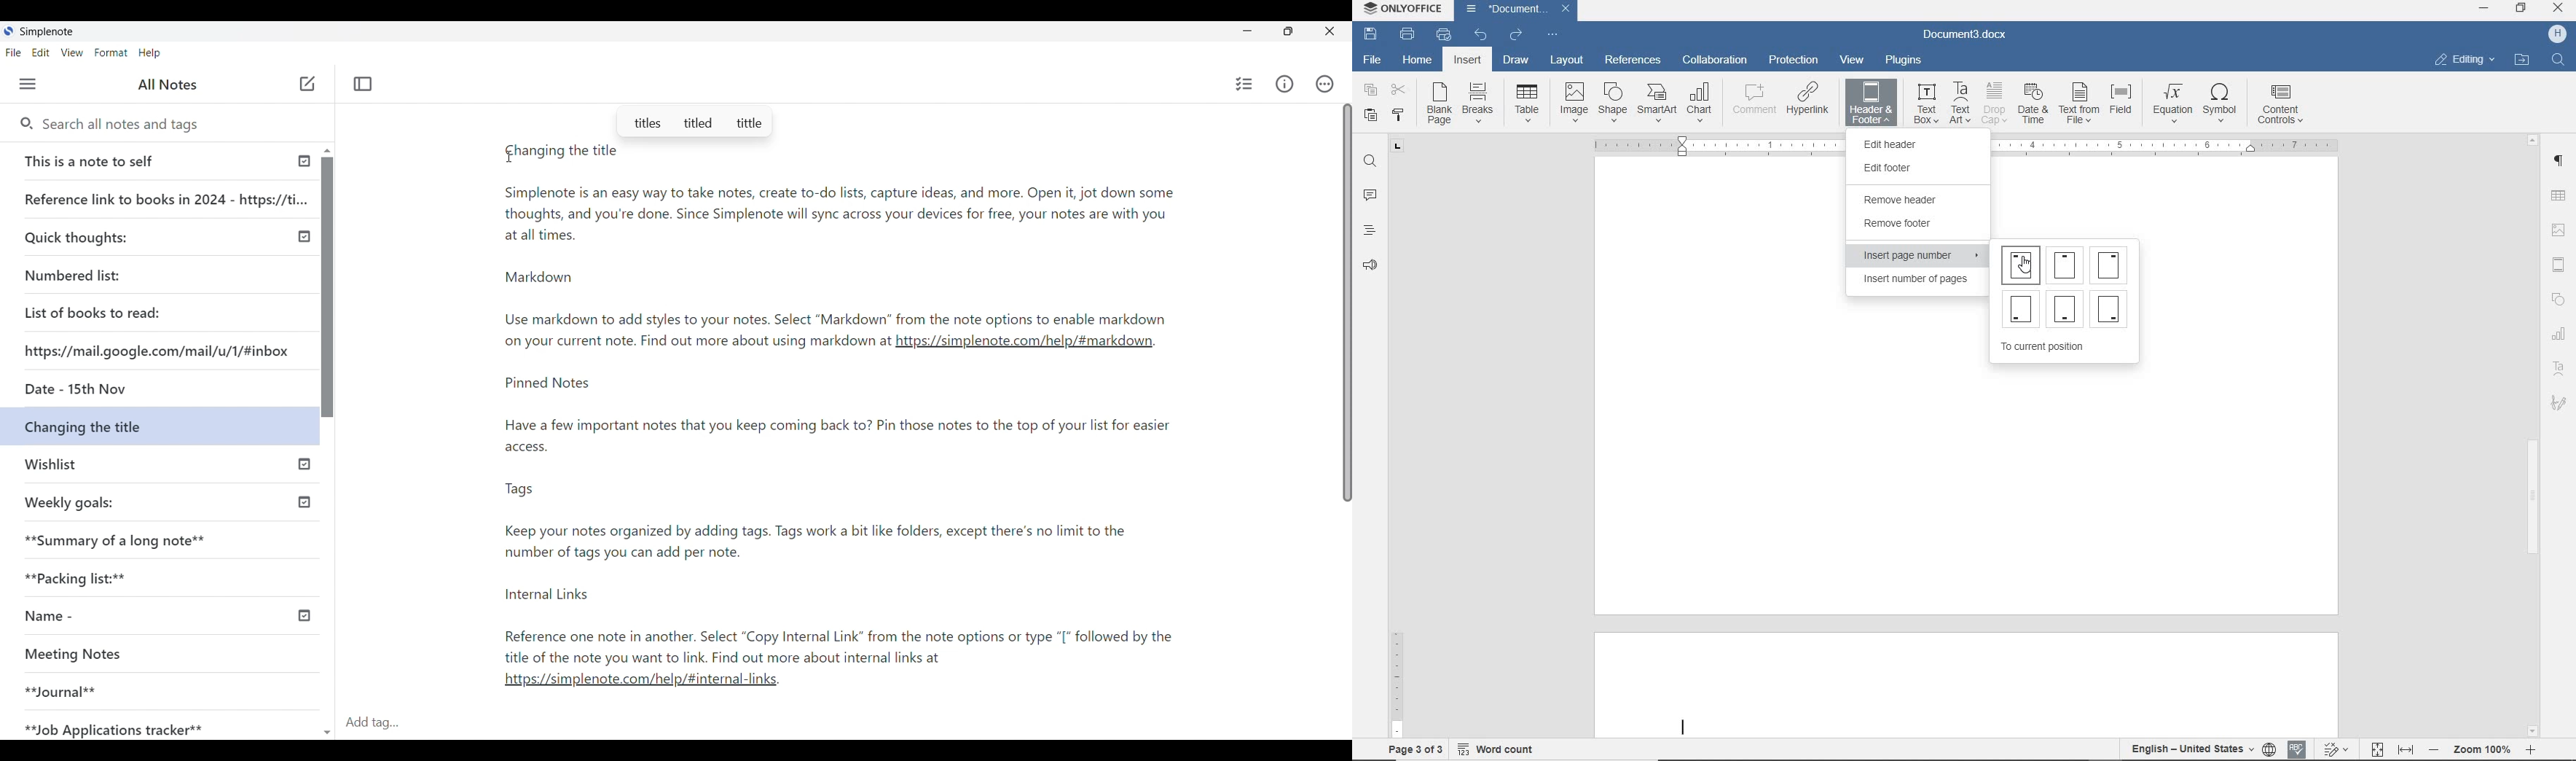 This screenshot has width=2576, height=784. What do you see at coordinates (1517, 33) in the screenshot?
I see `REDO` at bounding box center [1517, 33].